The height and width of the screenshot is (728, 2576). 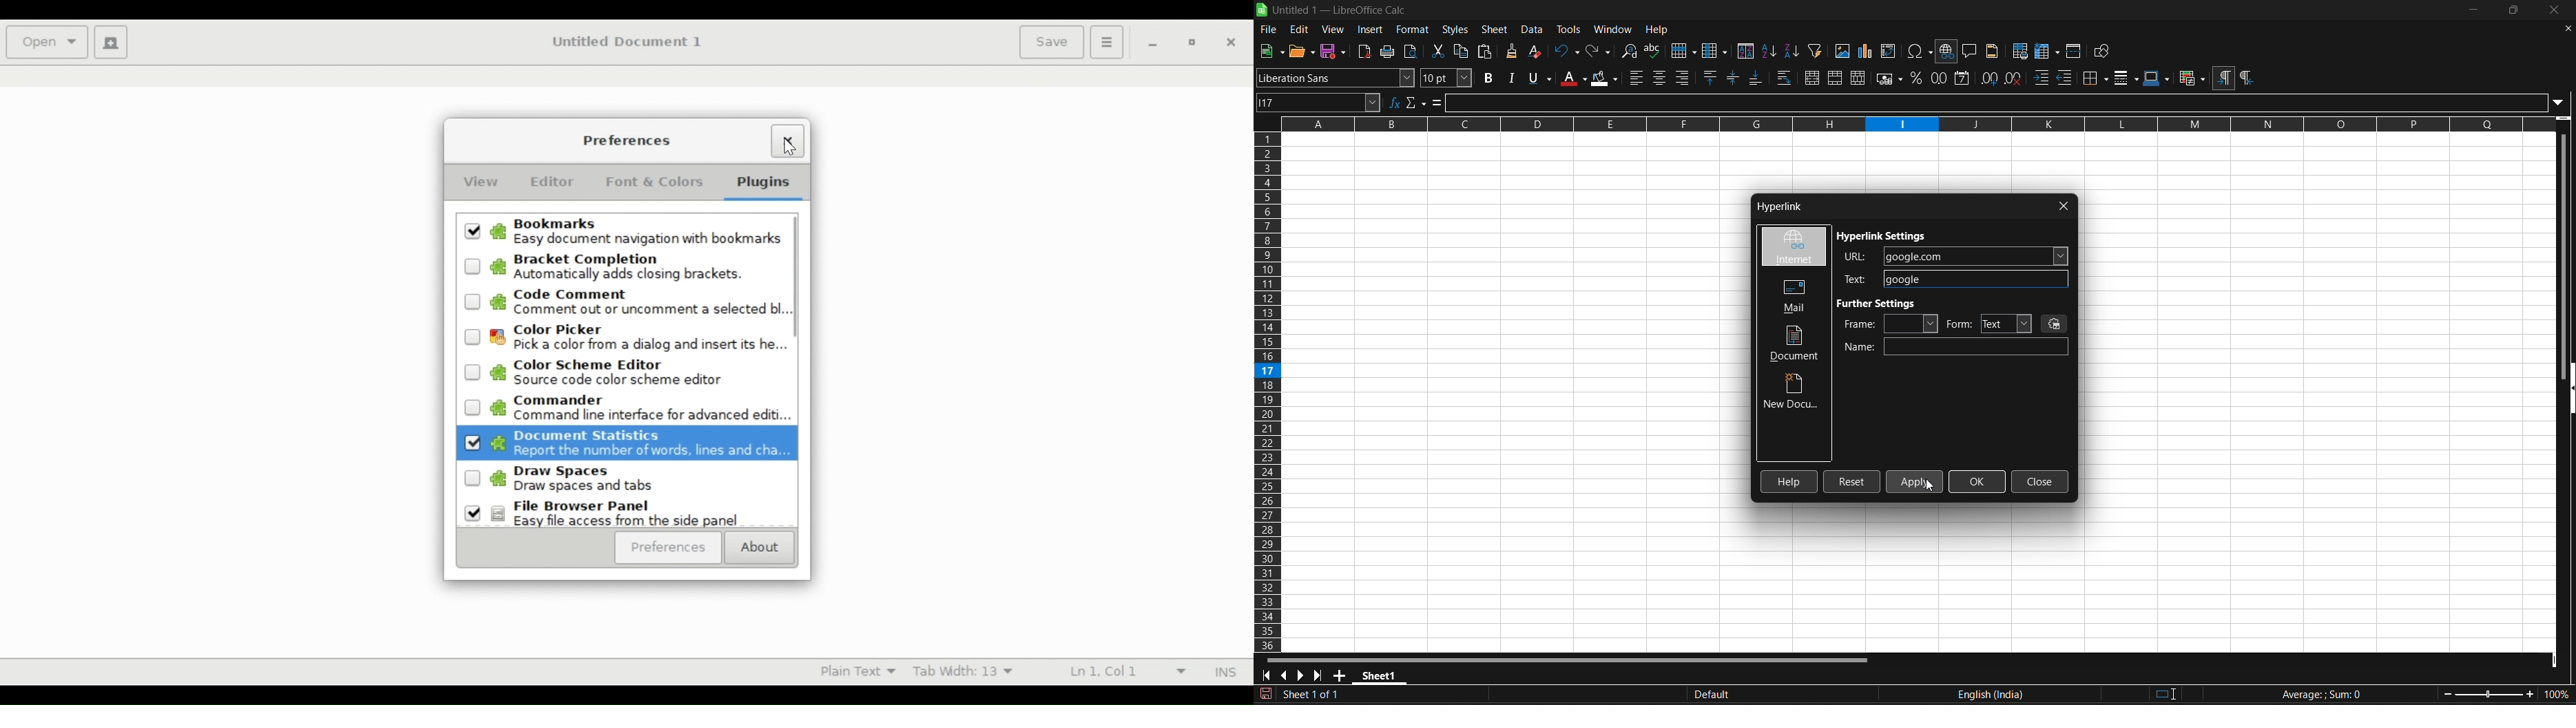 What do you see at coordinates (2066, 78) in the screenshot?
I see `decrease indent` at bounding box center [2066, 78].